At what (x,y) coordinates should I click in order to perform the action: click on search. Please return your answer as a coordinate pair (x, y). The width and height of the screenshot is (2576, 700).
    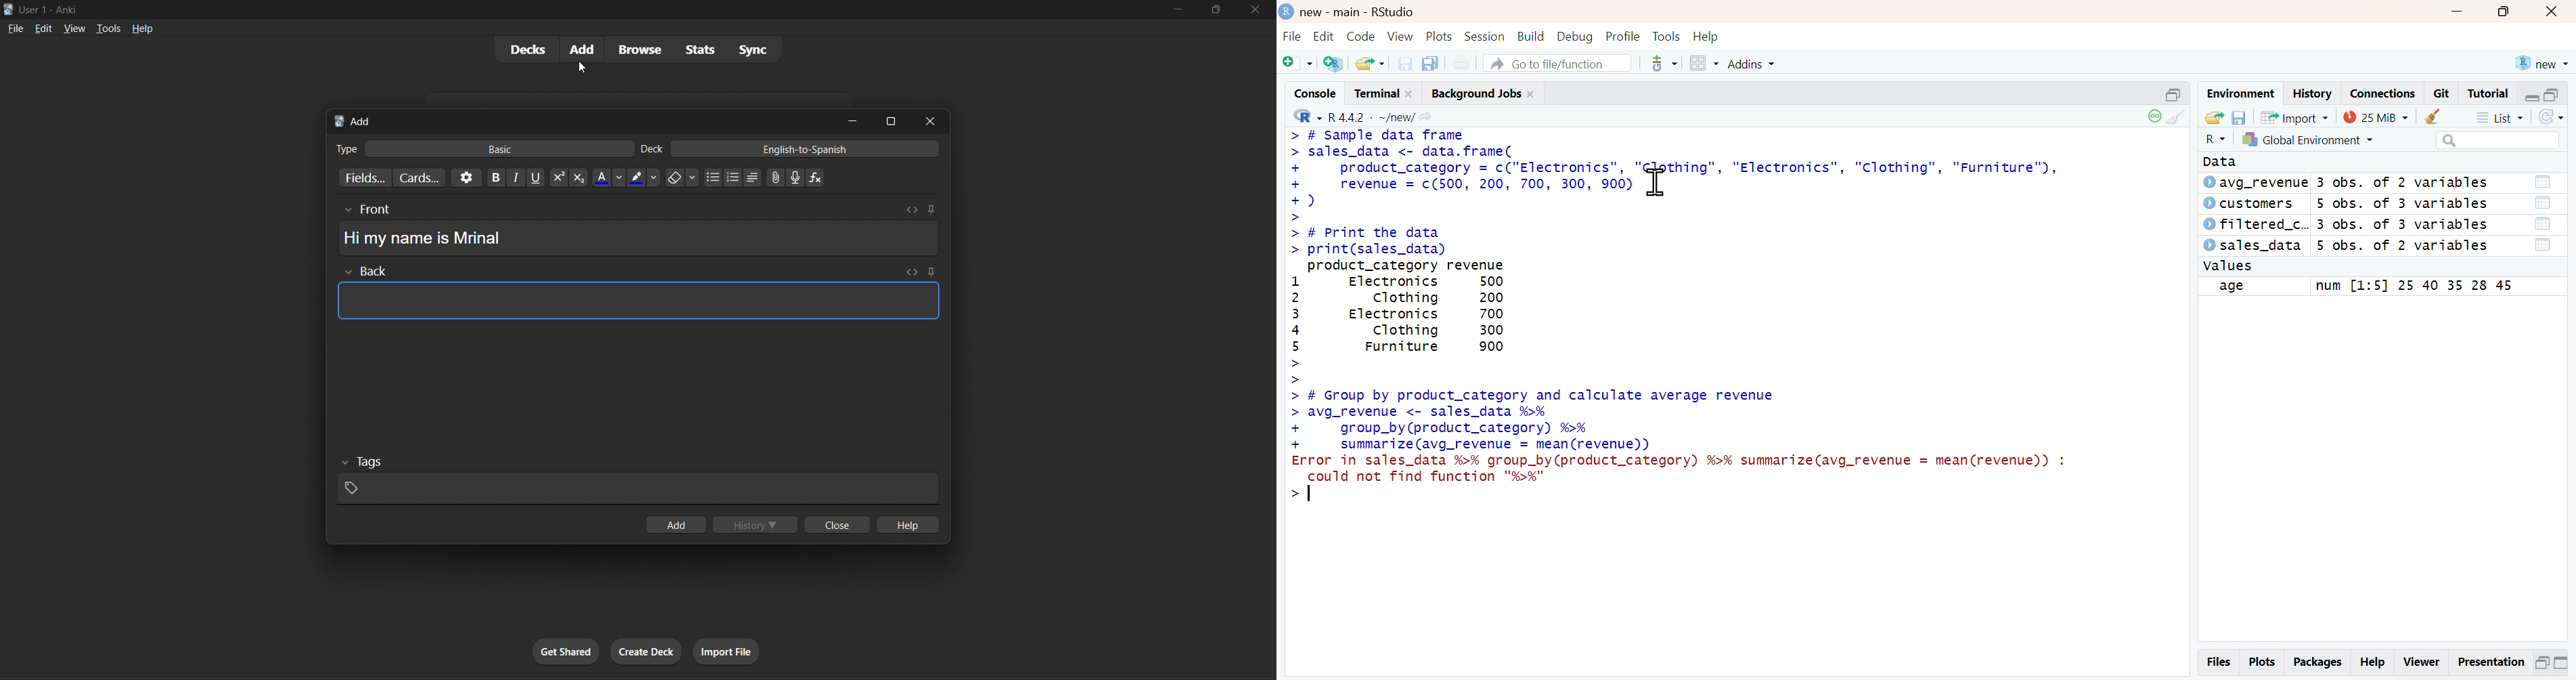
    Looking at the image, I should click on (2498, 141).